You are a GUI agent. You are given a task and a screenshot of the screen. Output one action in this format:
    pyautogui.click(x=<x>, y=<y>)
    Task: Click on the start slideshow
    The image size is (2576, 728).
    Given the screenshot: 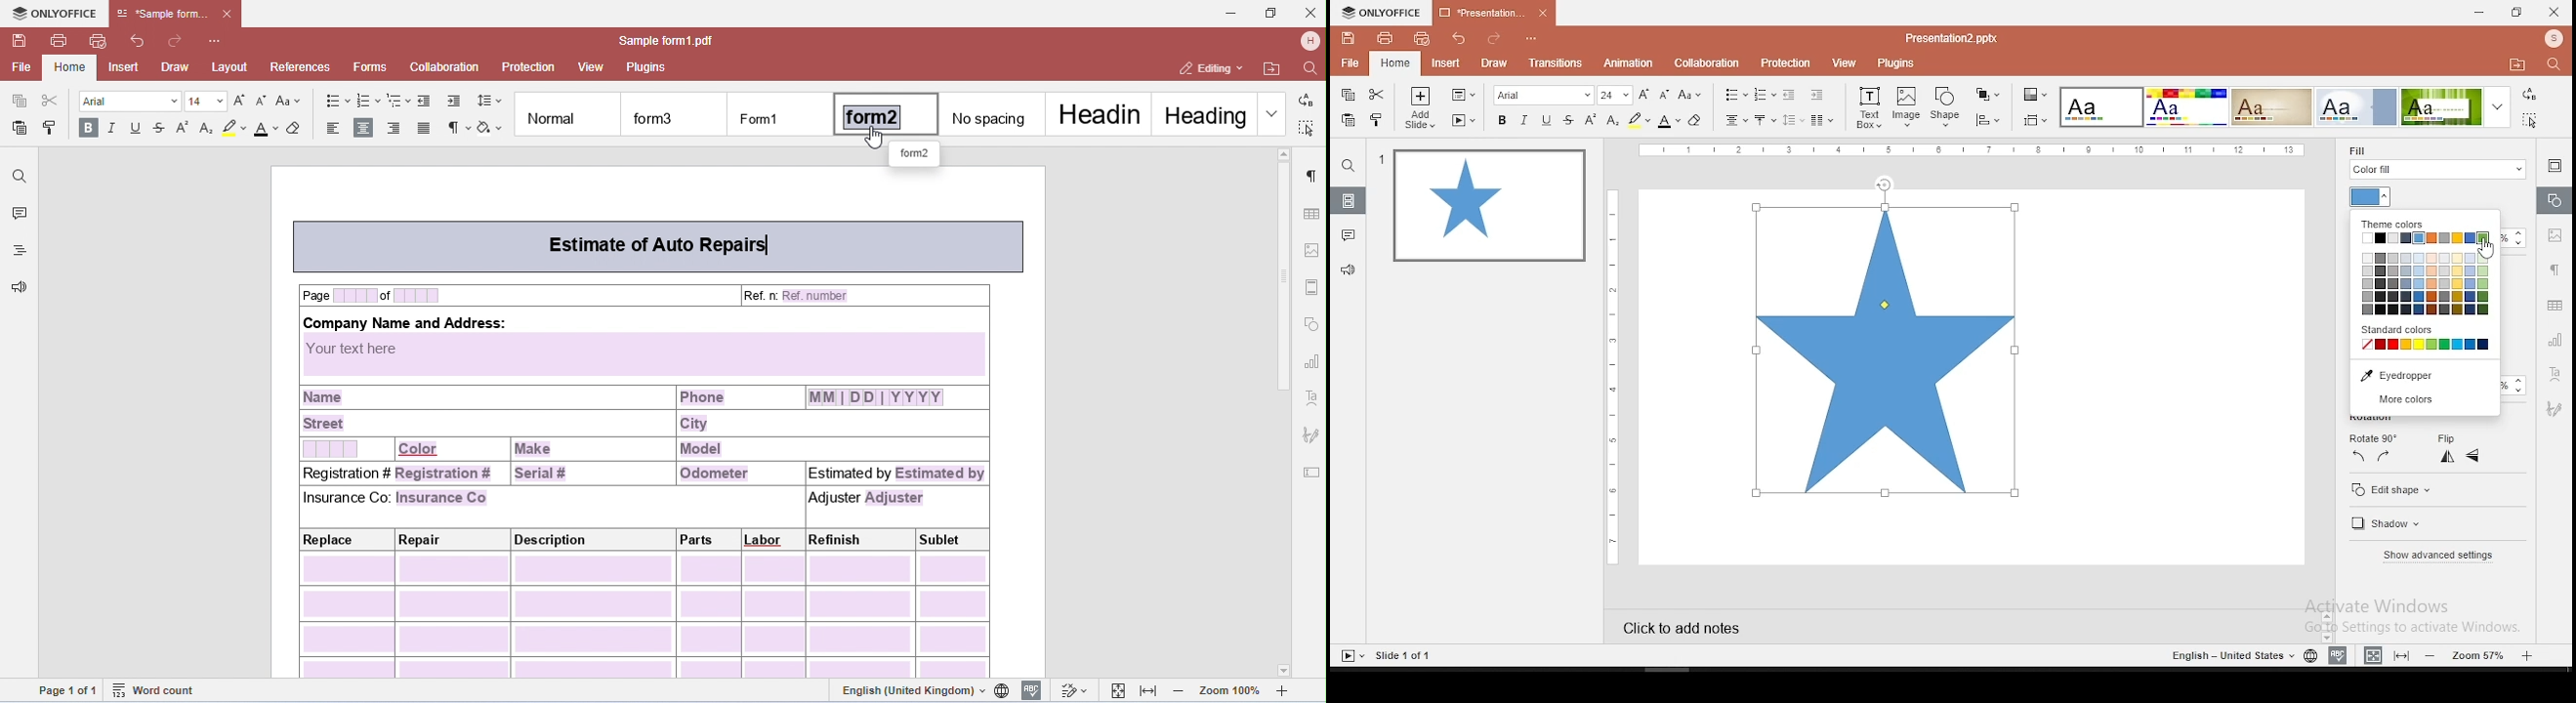 What is the action you would take?
    pyautogui.click(x=1464, y=120)
    